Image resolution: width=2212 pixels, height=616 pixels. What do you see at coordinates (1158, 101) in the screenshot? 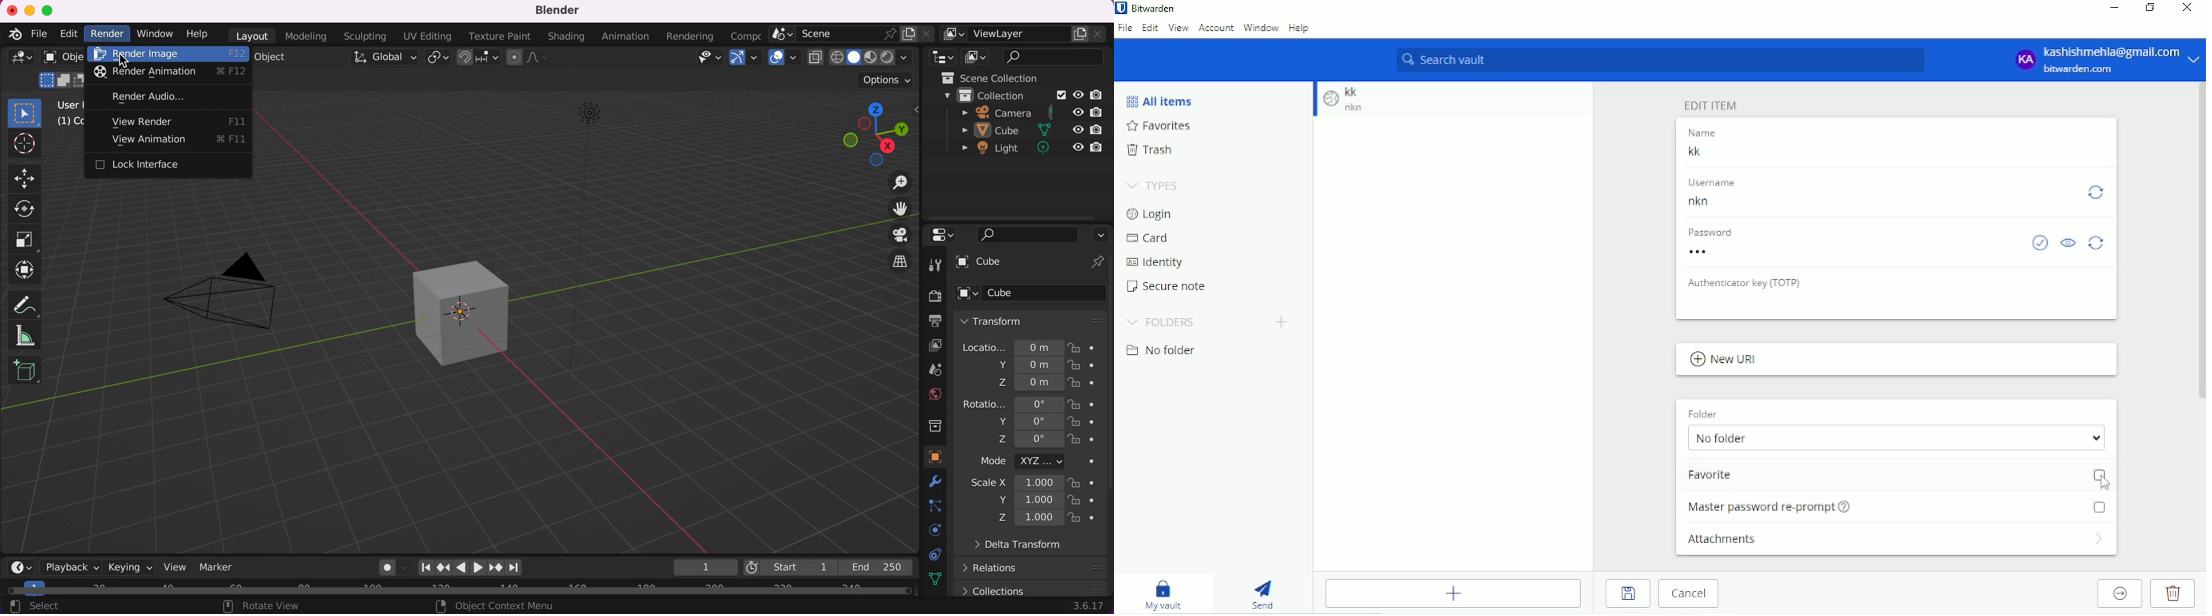
I see `All Items` at bounding box center [1158, 101].